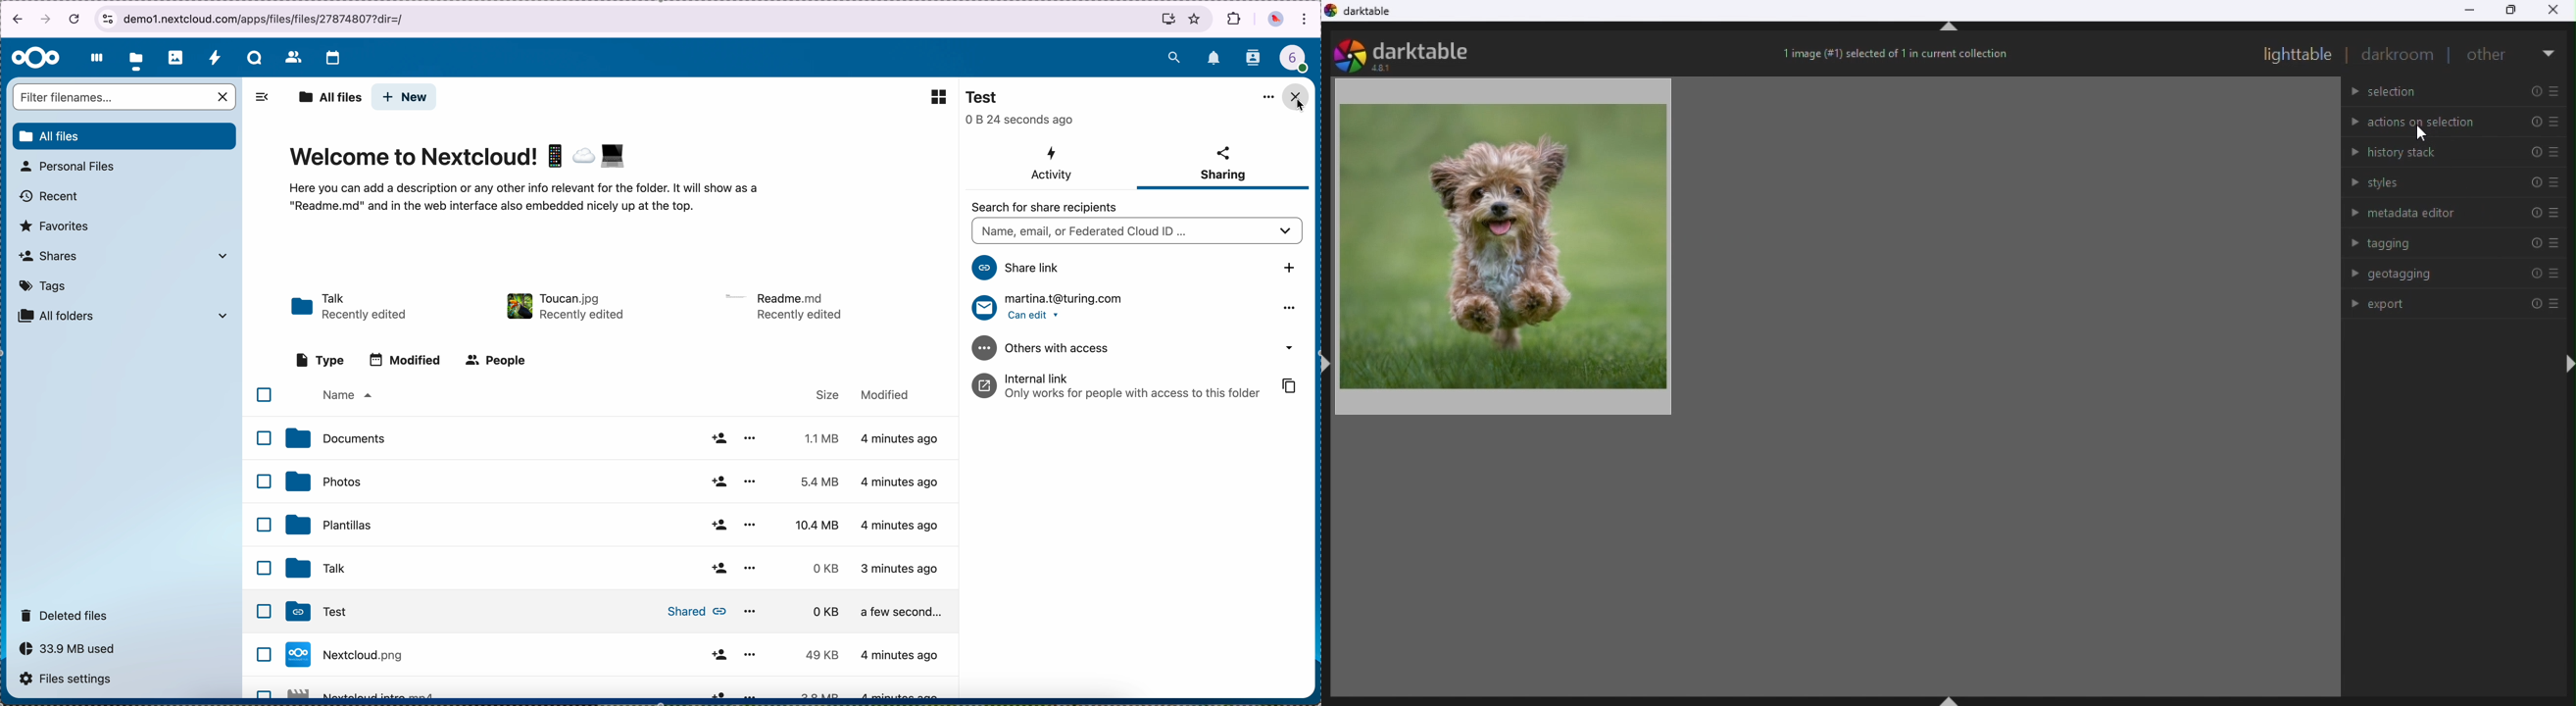 The width and height of the screenshot is (2576, 728). Describe the element at coordinates (1020, 120) in the screenshot. I see `seconds` at that location.